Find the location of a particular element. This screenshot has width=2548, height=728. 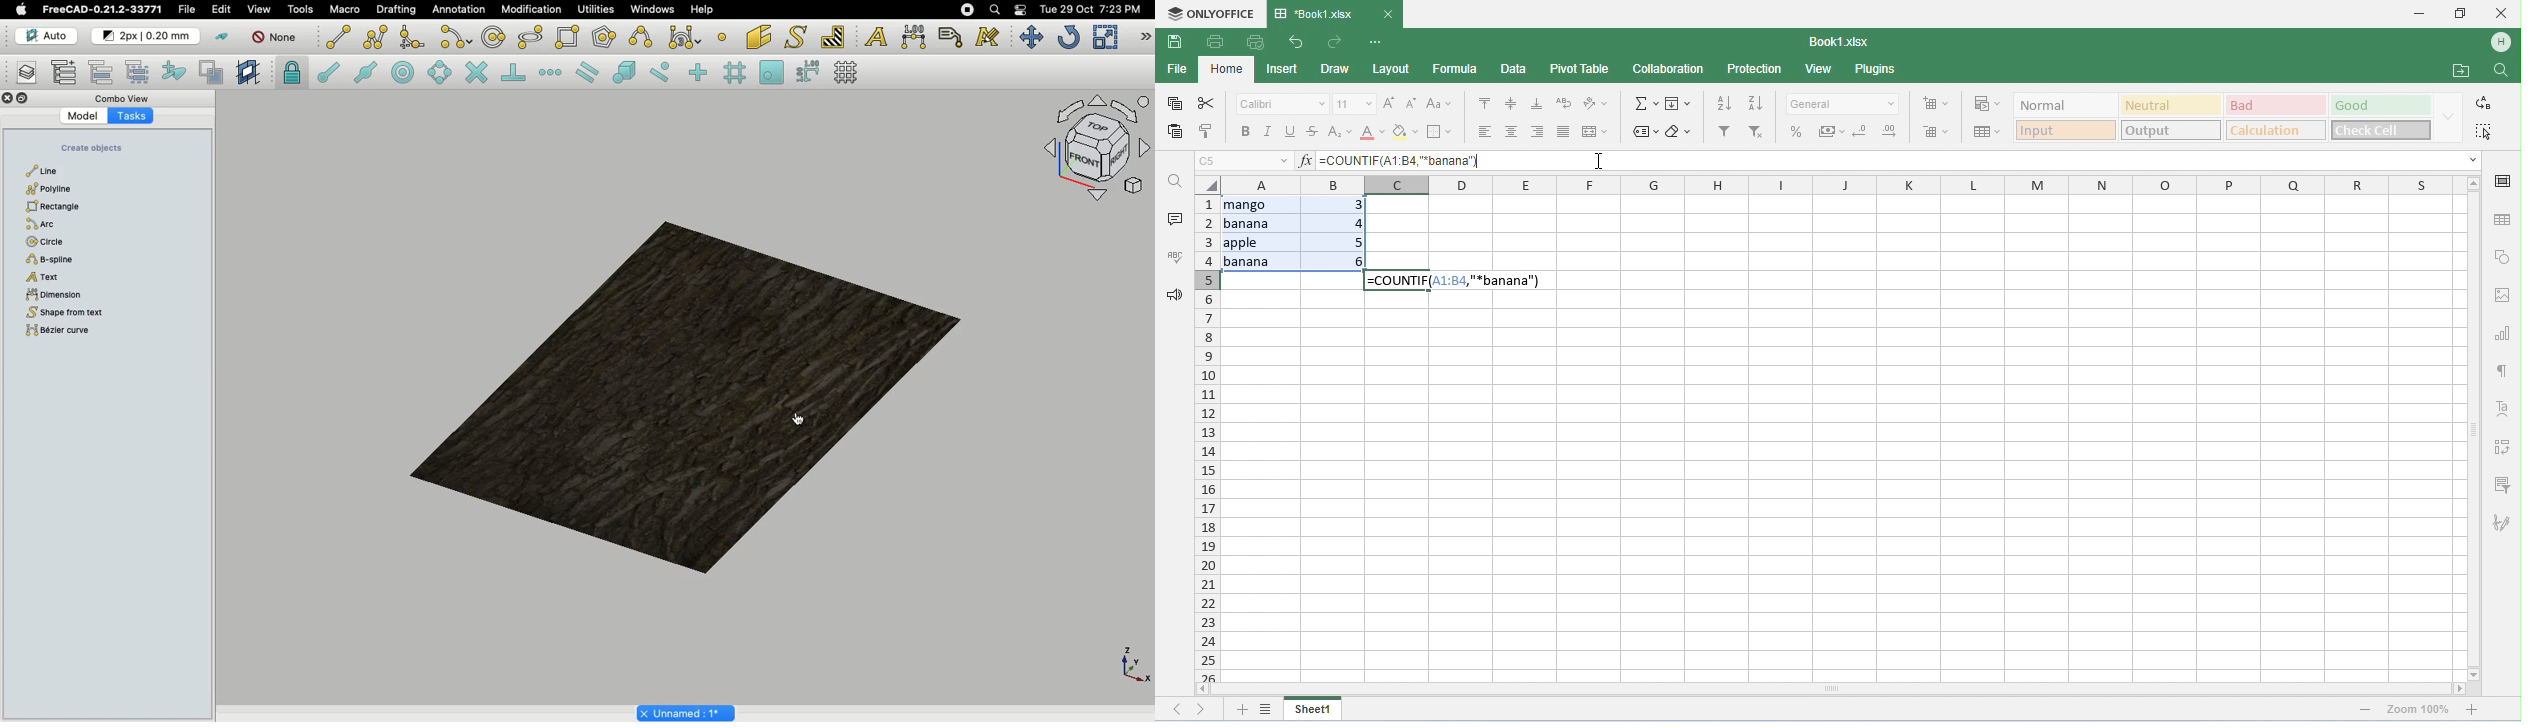

neutral is located at coordinates (2170, 105).